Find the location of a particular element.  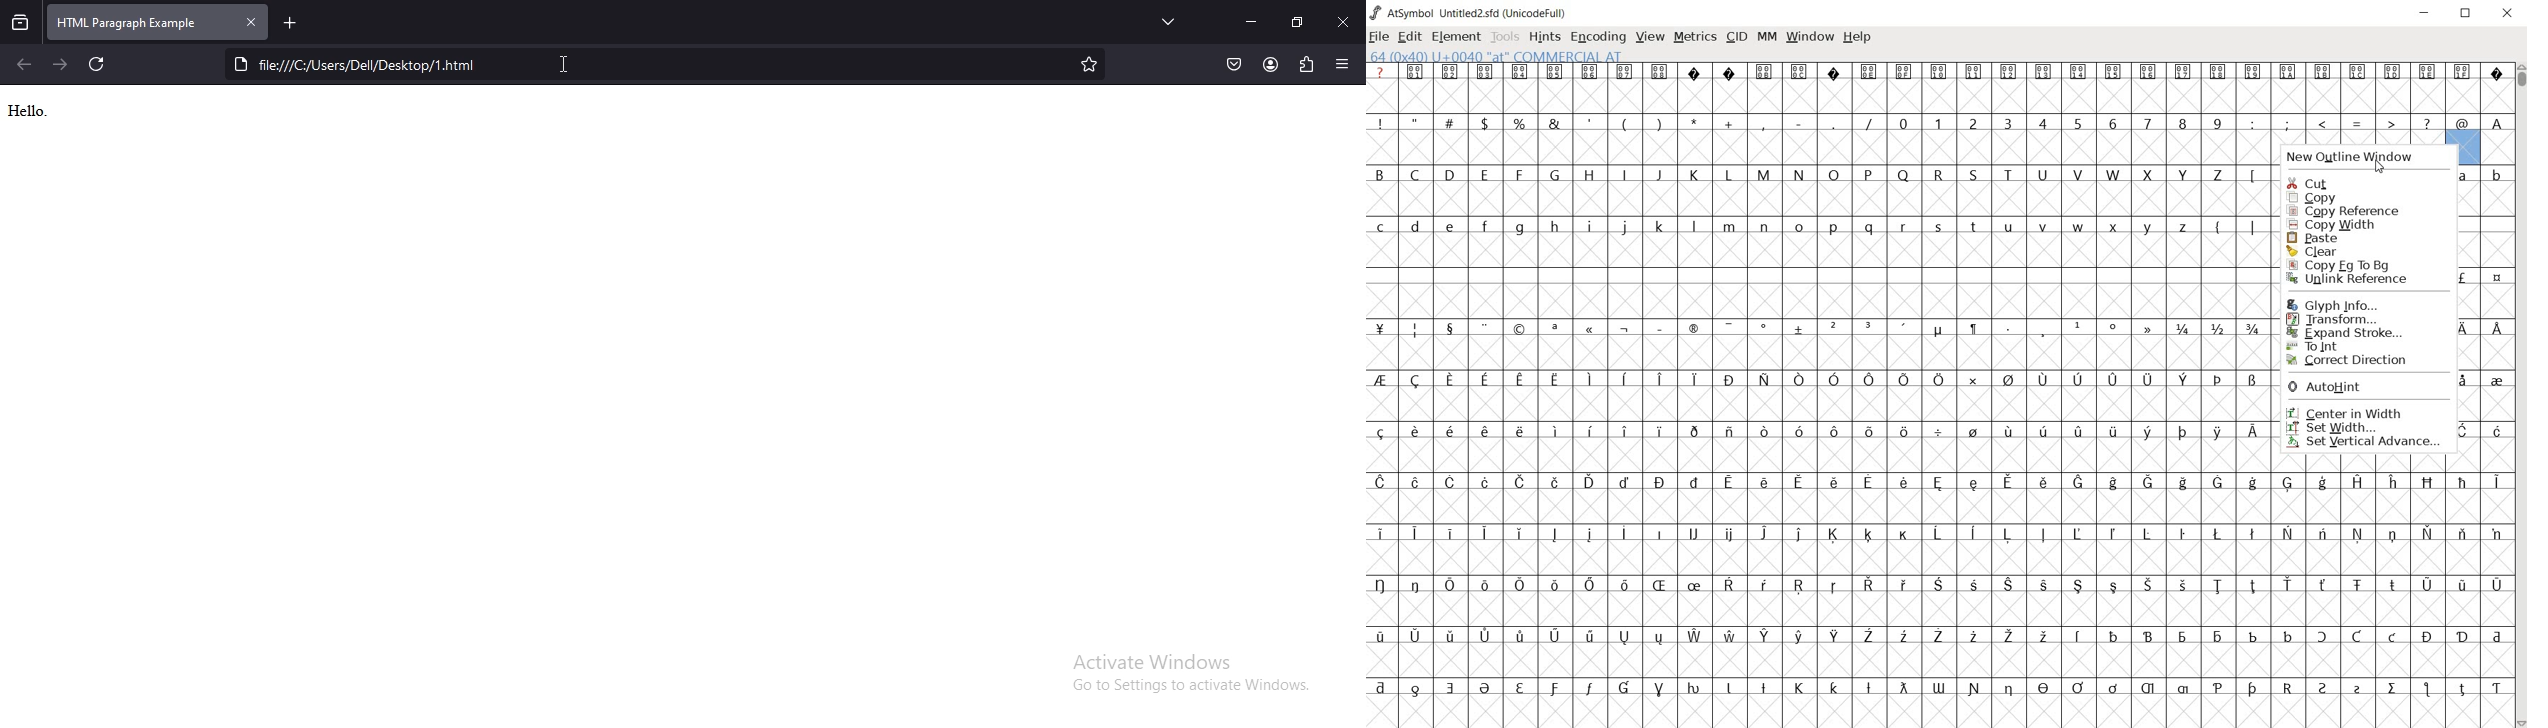

open application menu is located at coordinates (1342, 64).